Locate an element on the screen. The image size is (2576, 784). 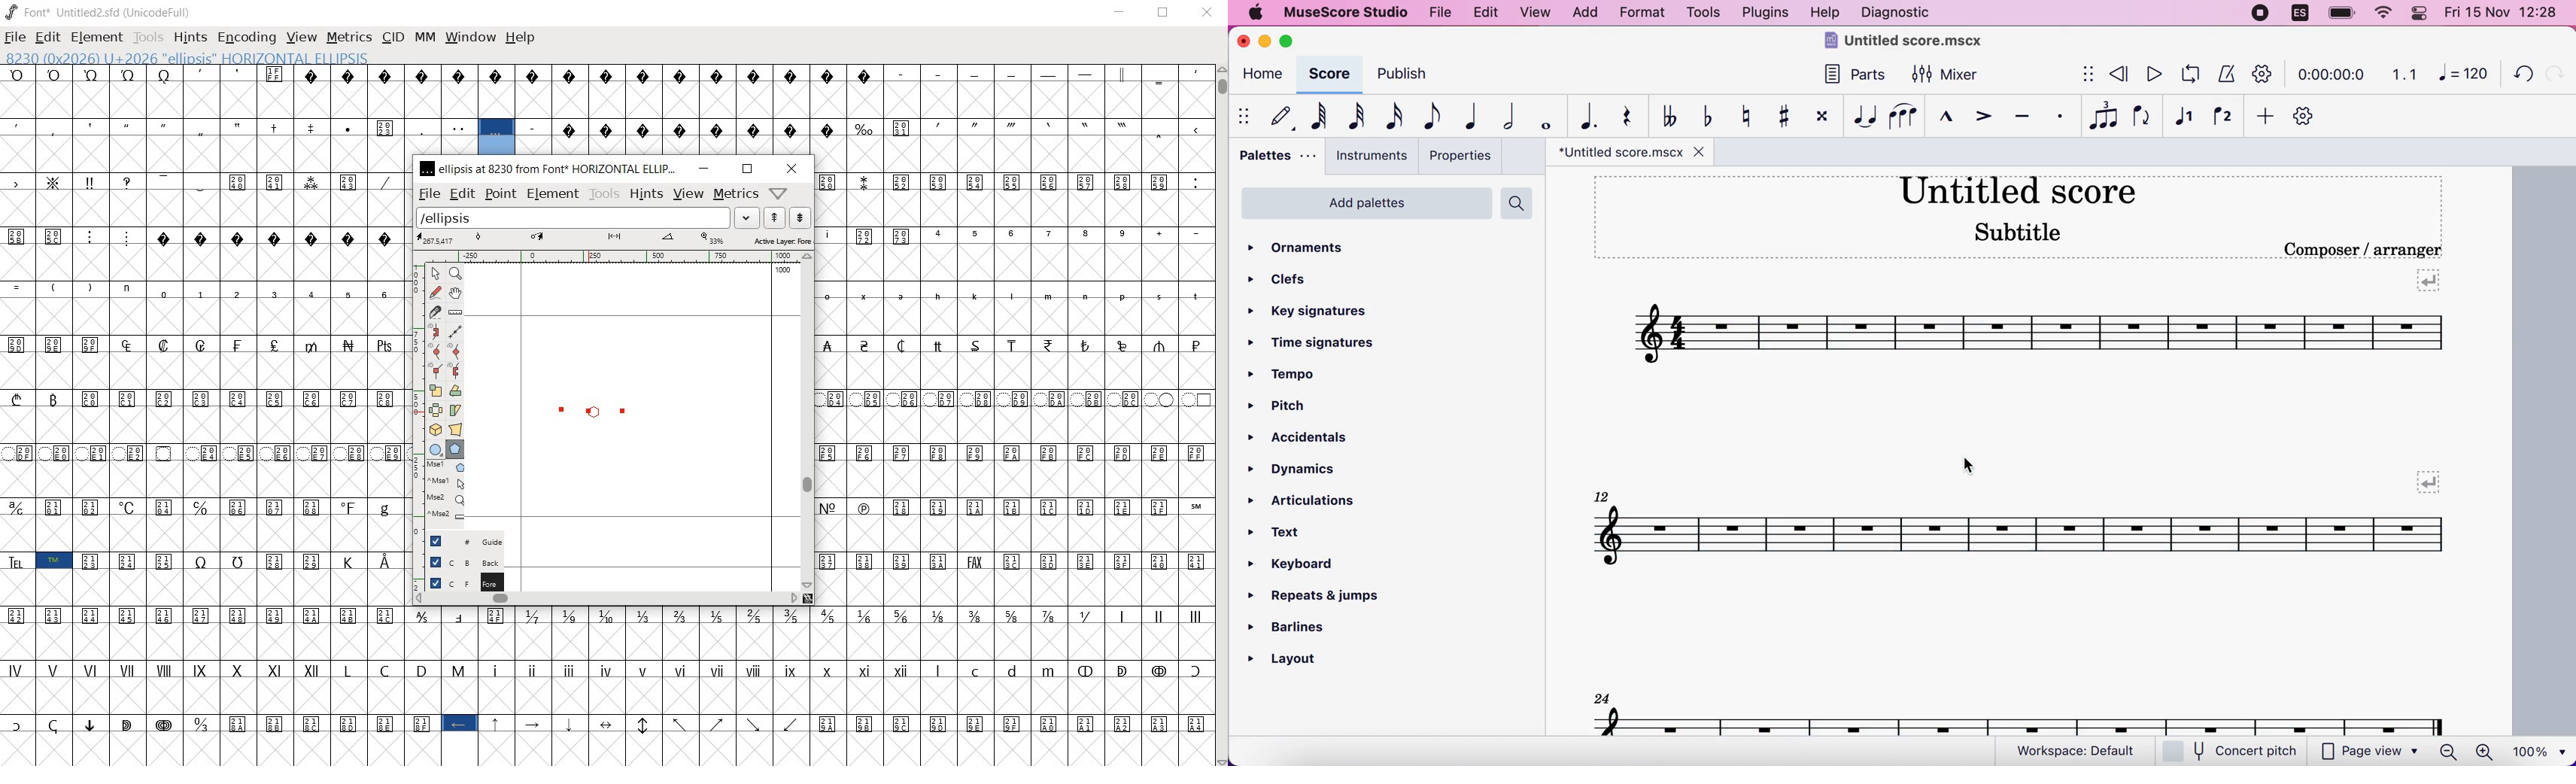
tie is located at coordinates (1863, 116).